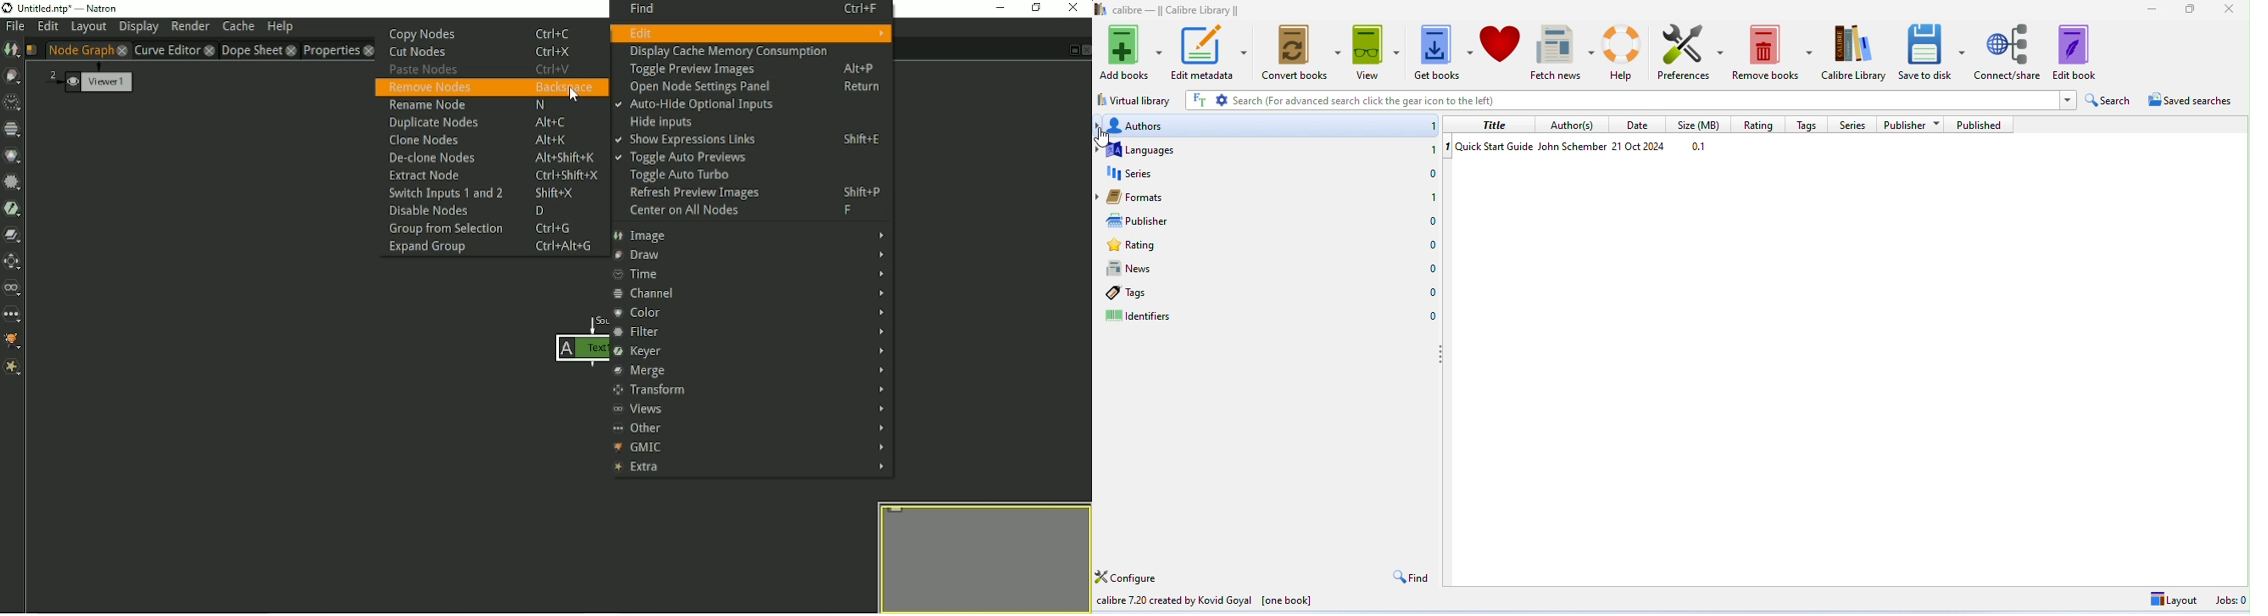  Describe the element at coordinates (748, 9) in the screenshot. I see `Find` at that location.